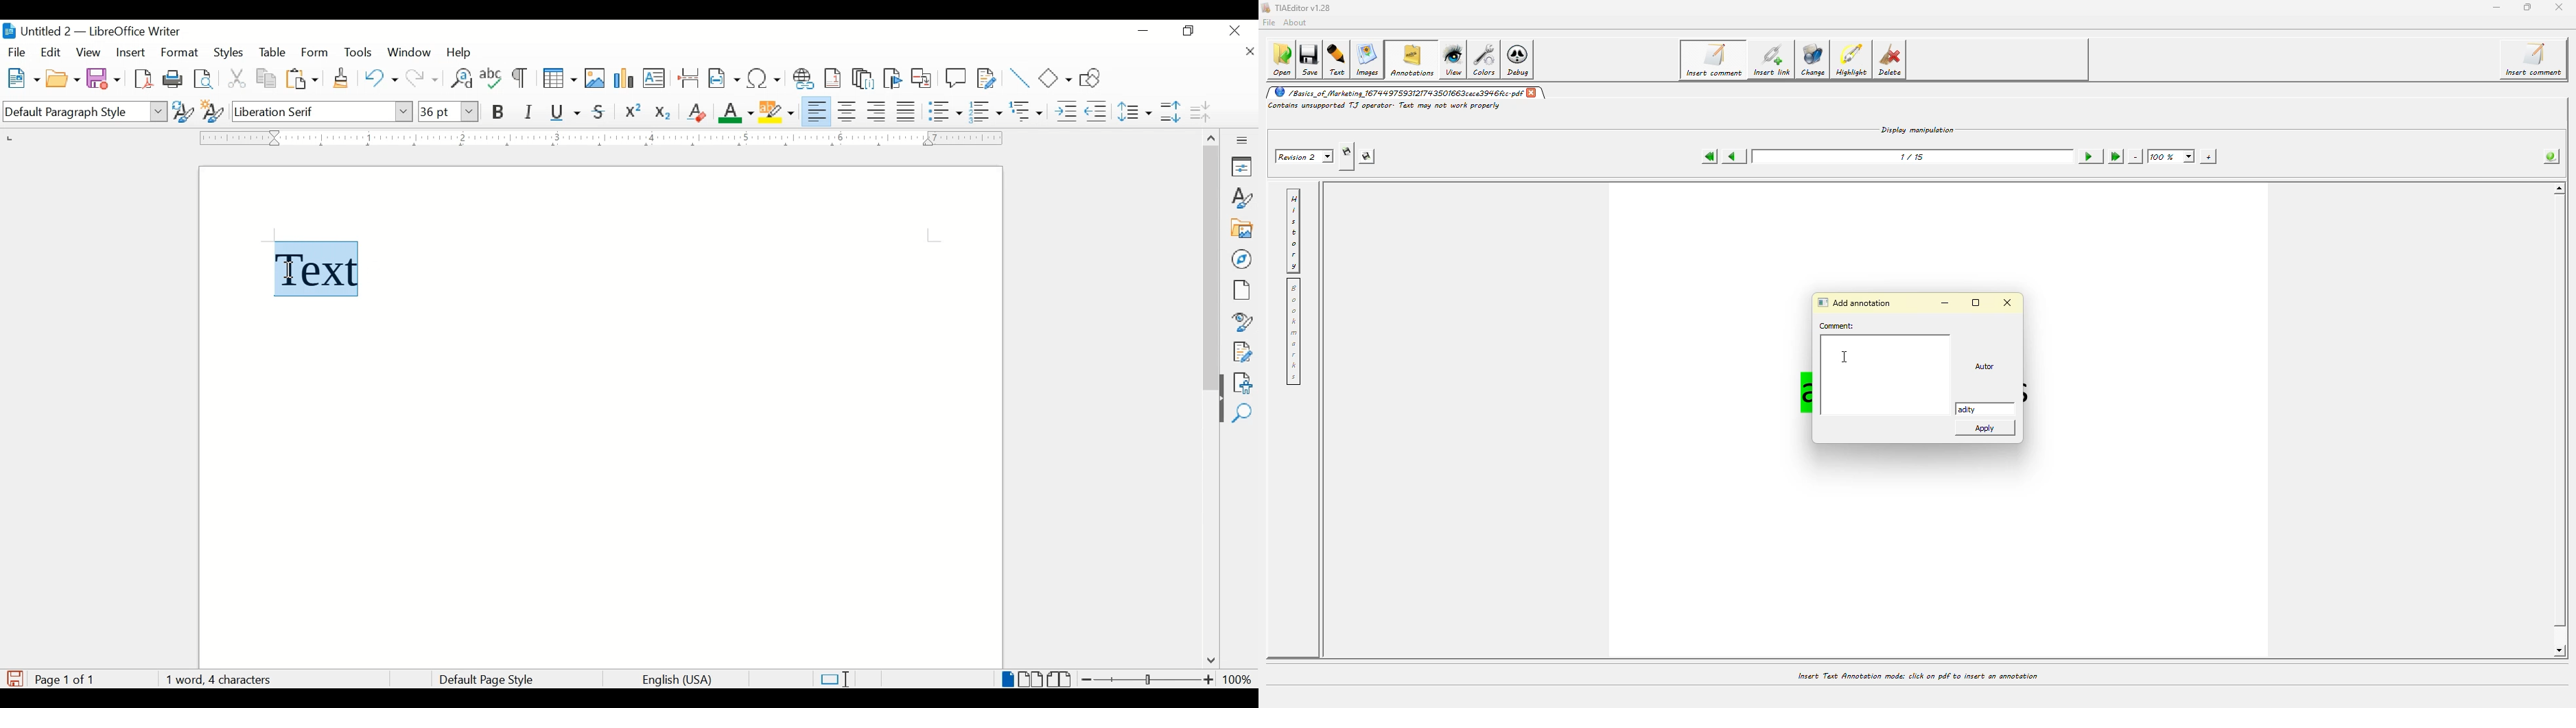 The height and width of the screenshot is (728, 2576). What do you see at coordinates (696, 112) in the screenshot?
I see `clear direct formatting` at bounding box center [696, 112].